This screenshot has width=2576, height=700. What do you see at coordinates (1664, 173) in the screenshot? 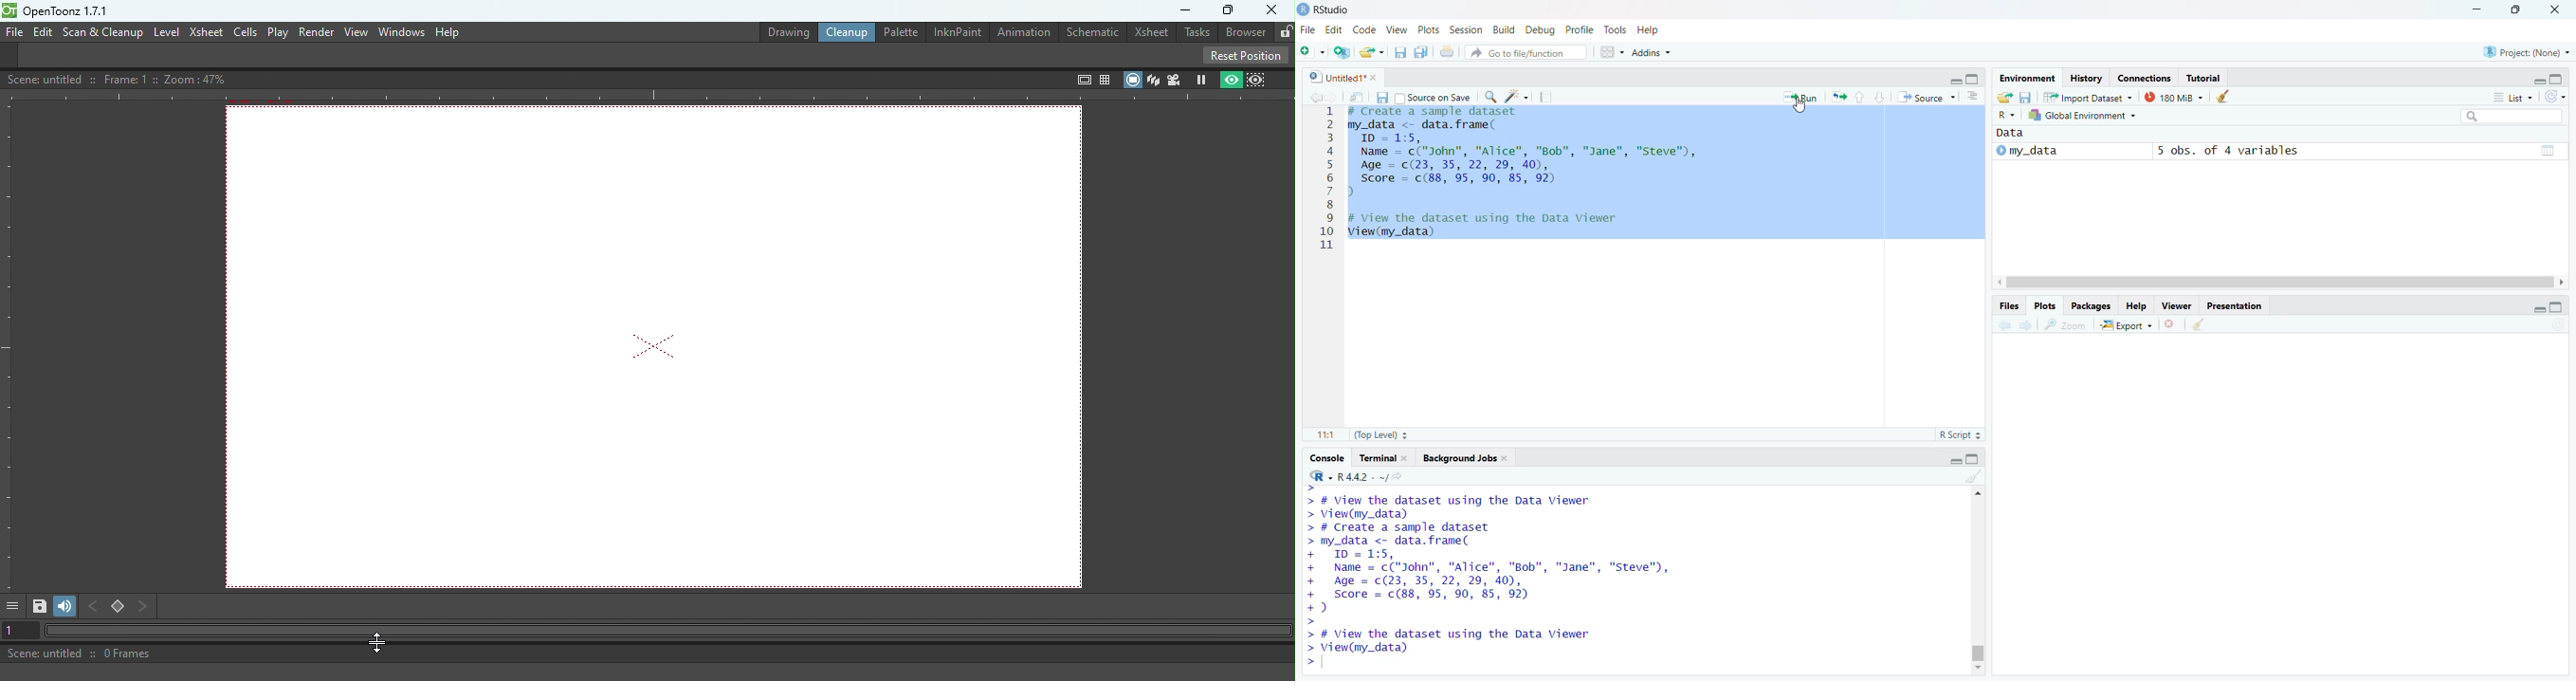
I see `# Create a sample dataset
my_data <- data.frame(
ID = 1:5,
Name = c("John", "Alice", "Bob", "Jane", "Steve"),
Age = (23, 35, 22, 29, 40),
Score = c(88, 95, 90, 85, 92)
)
# View the dataset using the Data Viewer
View(my_data)` at bounding box center [1664, 173].